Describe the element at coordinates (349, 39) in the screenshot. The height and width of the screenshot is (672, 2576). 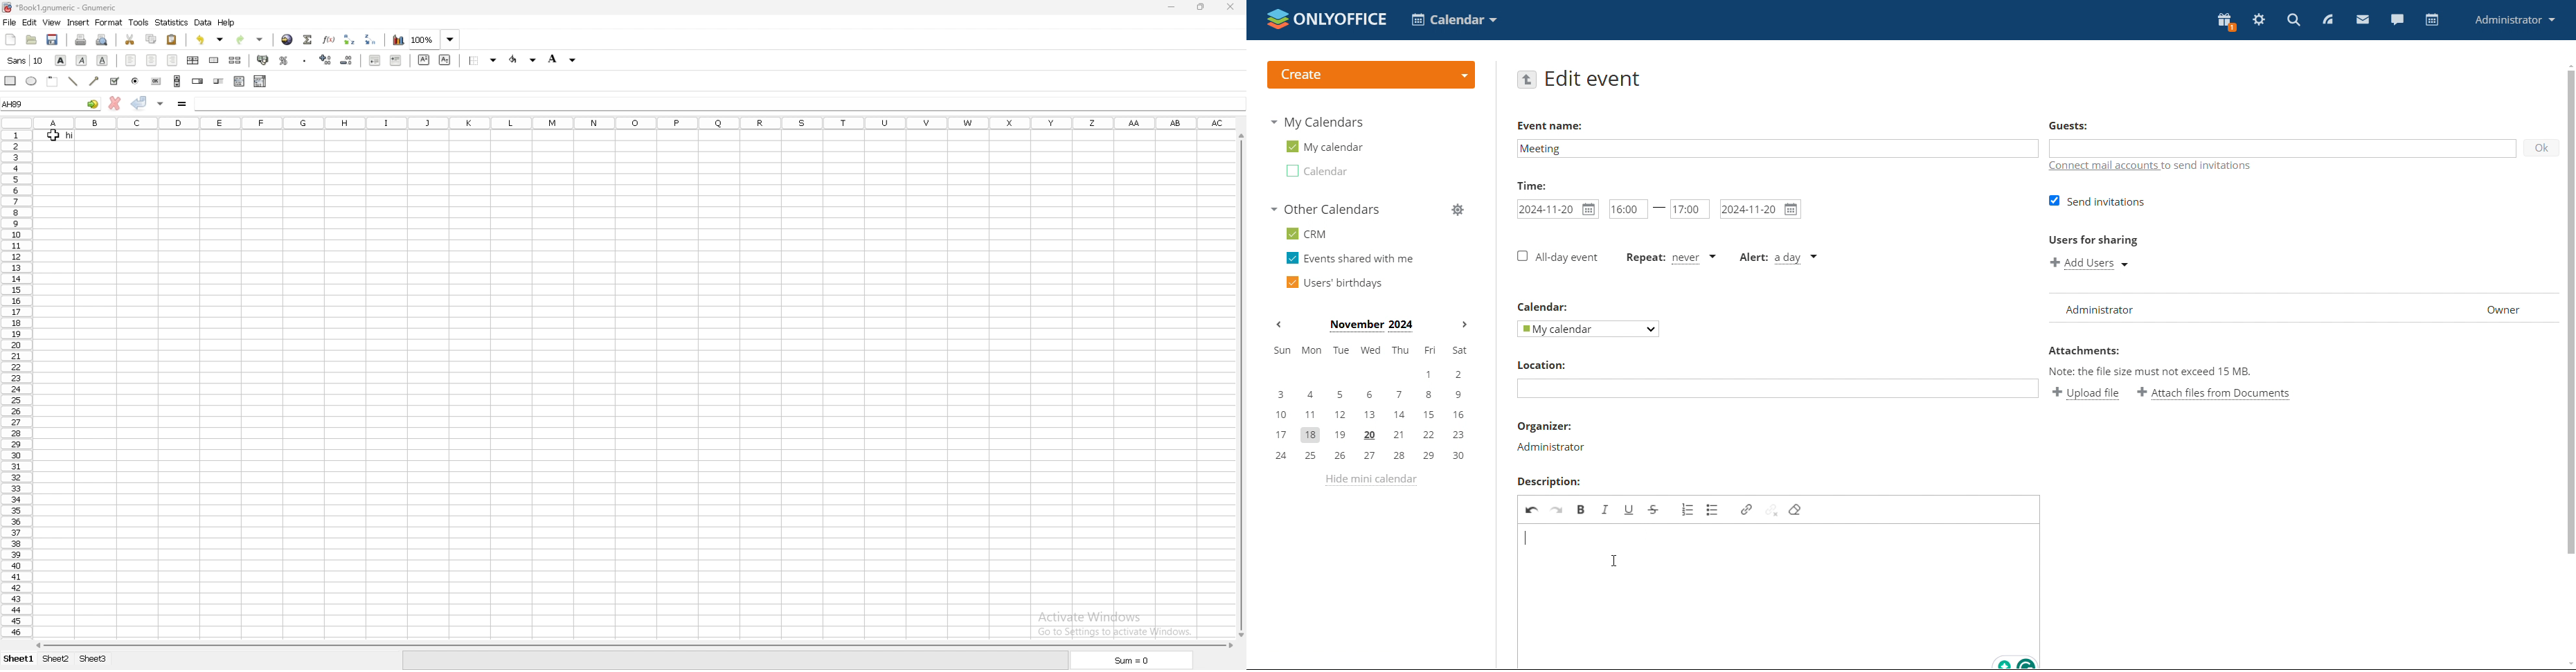
I see `sort ascending` at that location.